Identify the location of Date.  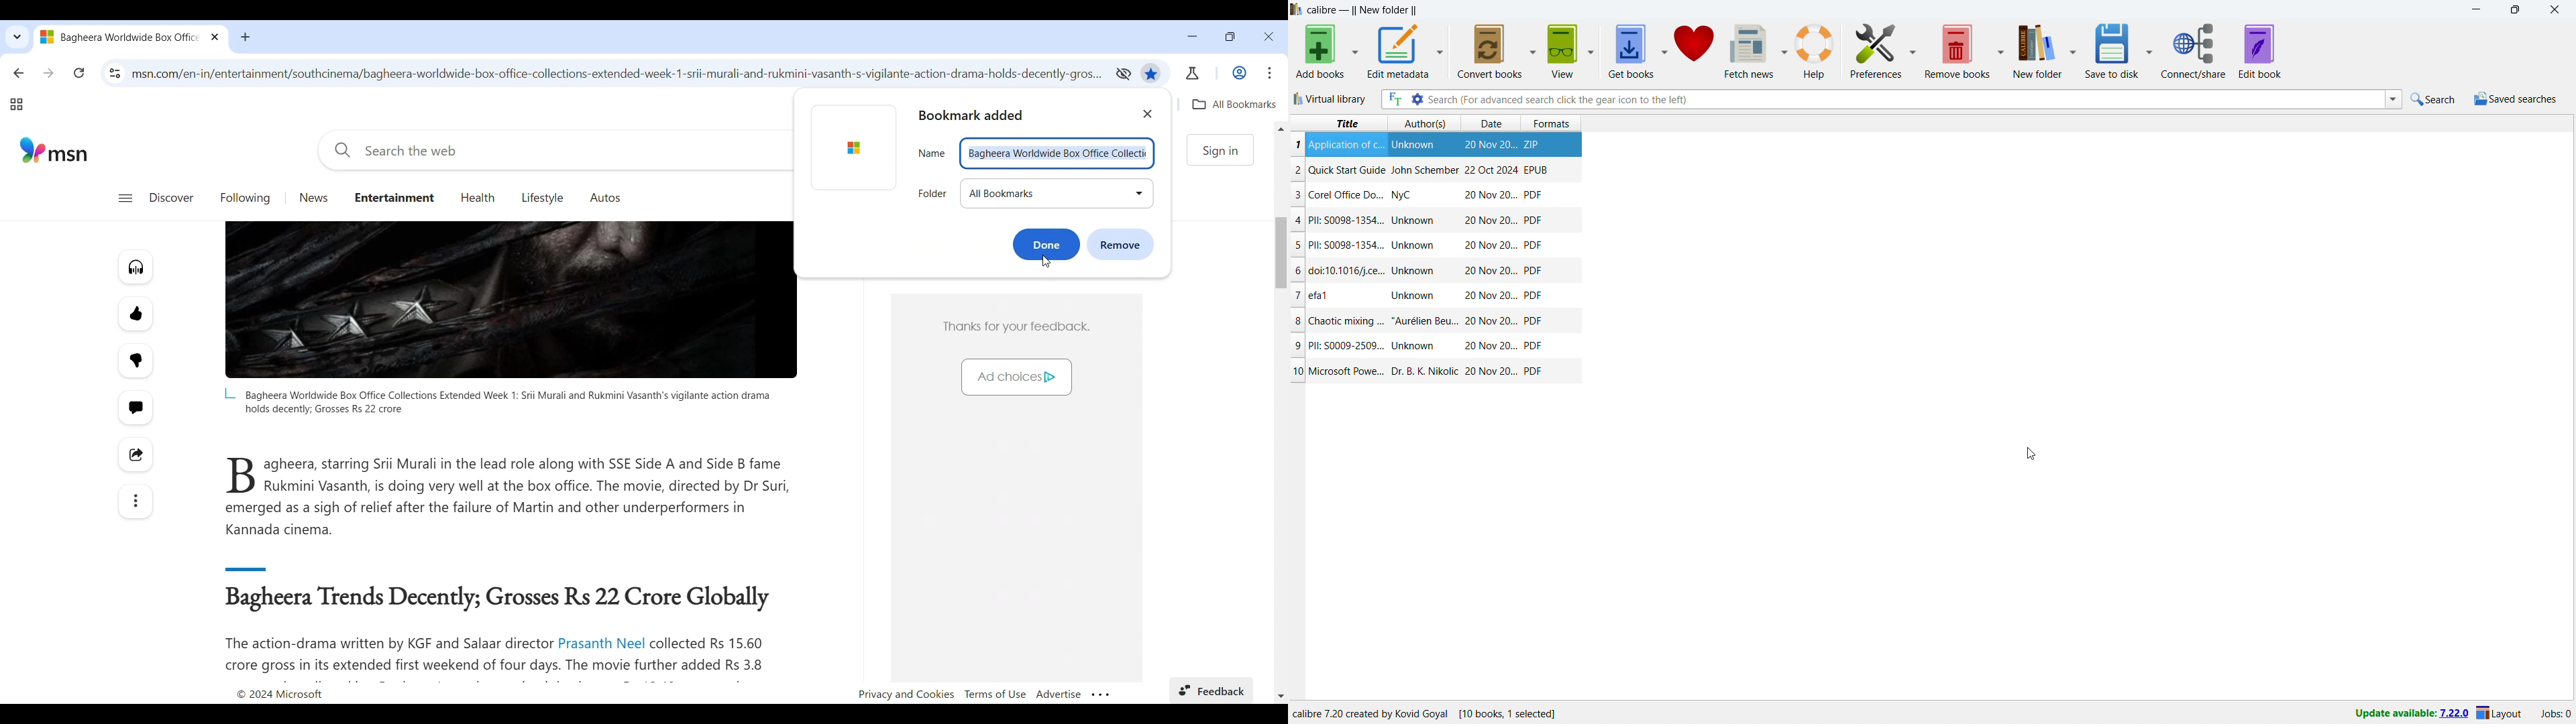
(1491, 146).